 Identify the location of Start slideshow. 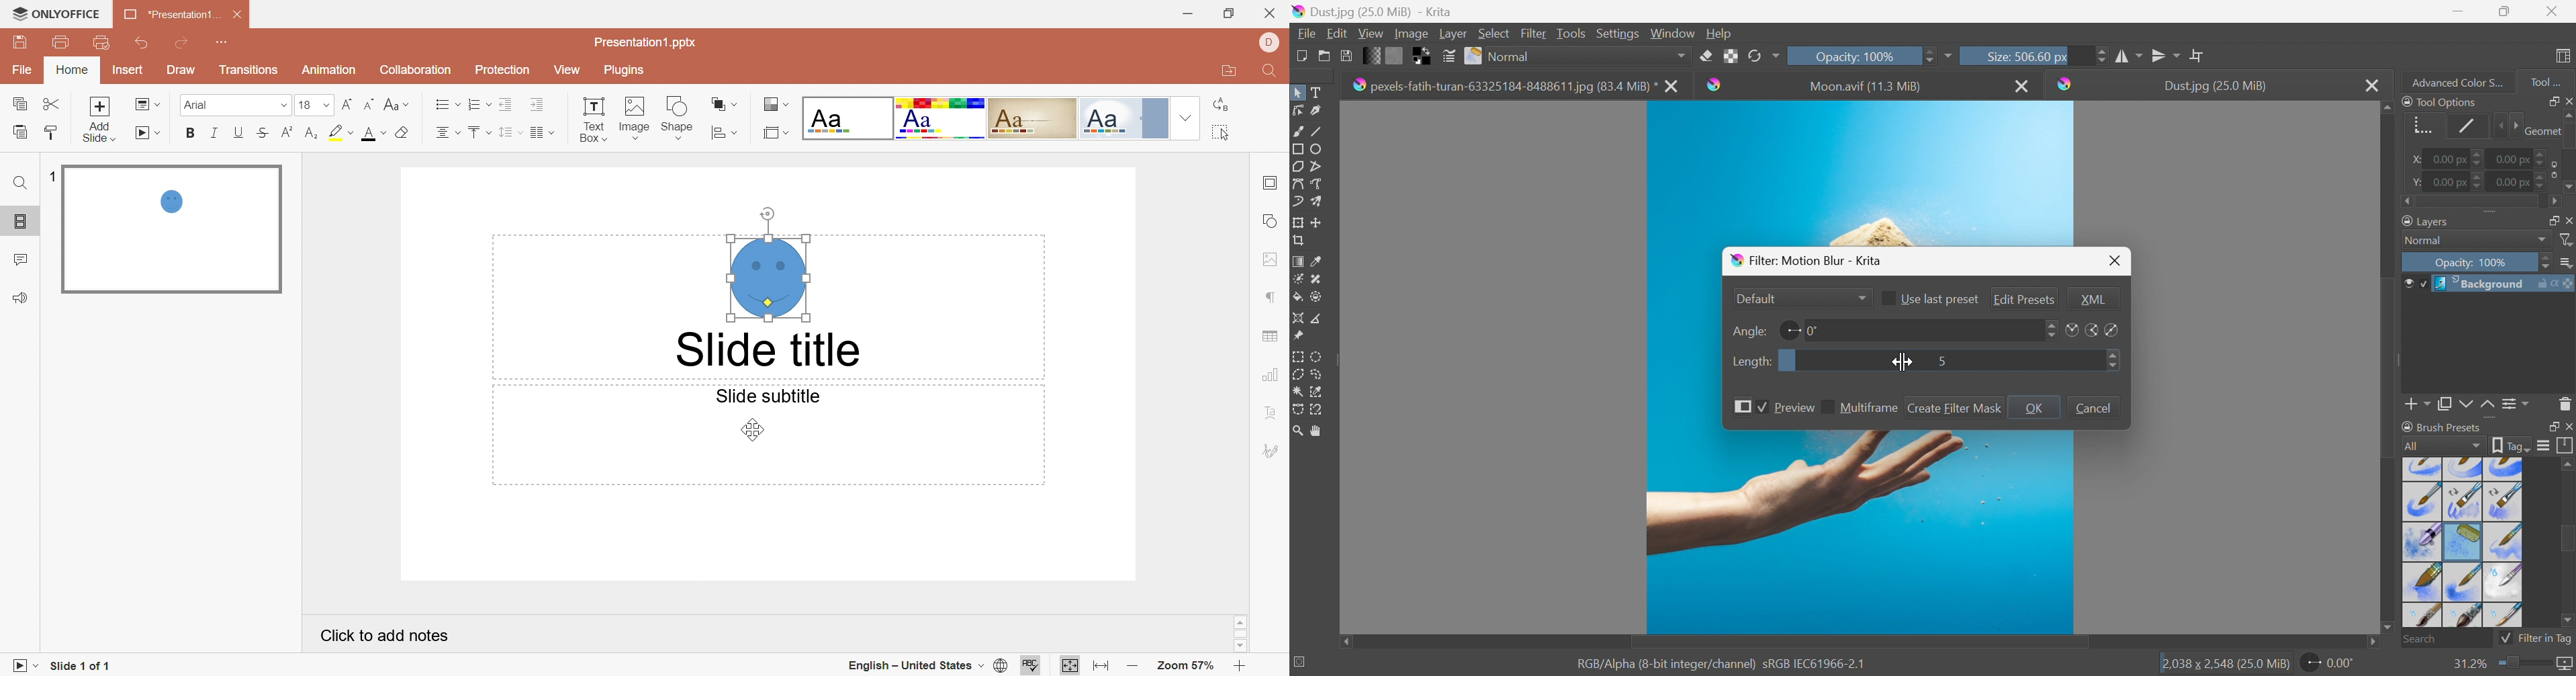
(19, 665).